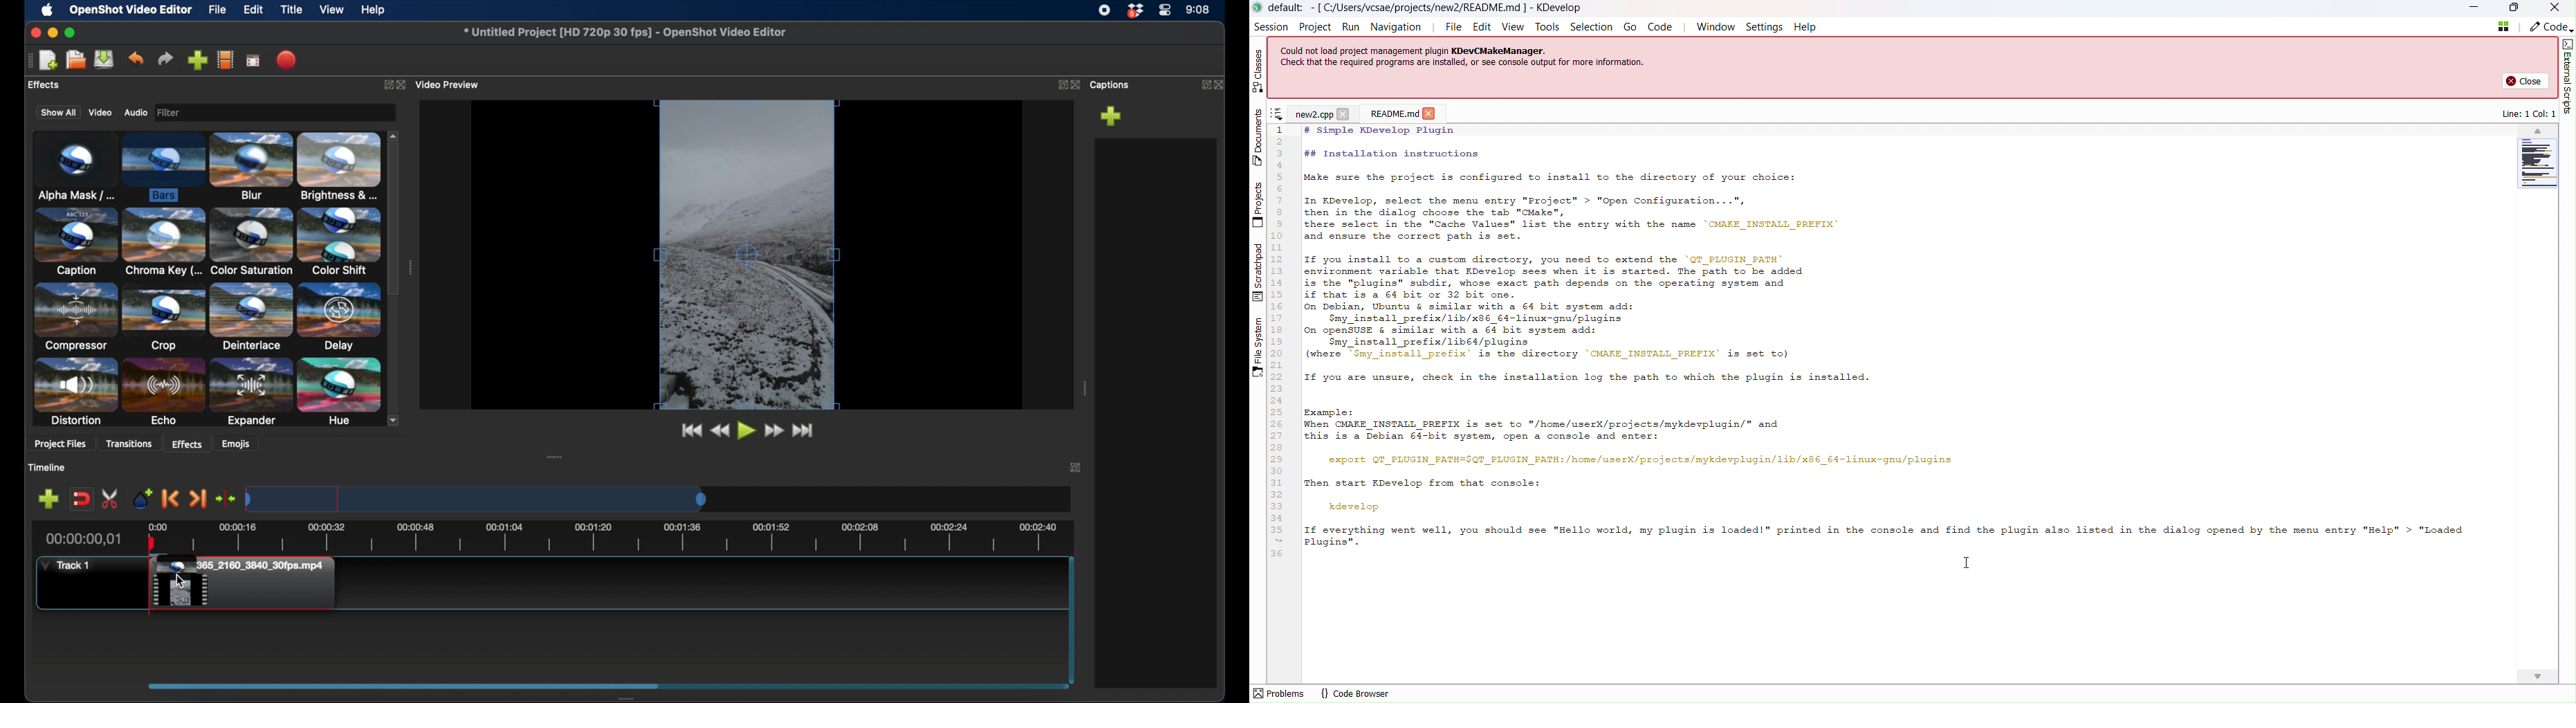  Describe the element at coordinates (74, 60) in the screenshot. I see `open project` at that location.